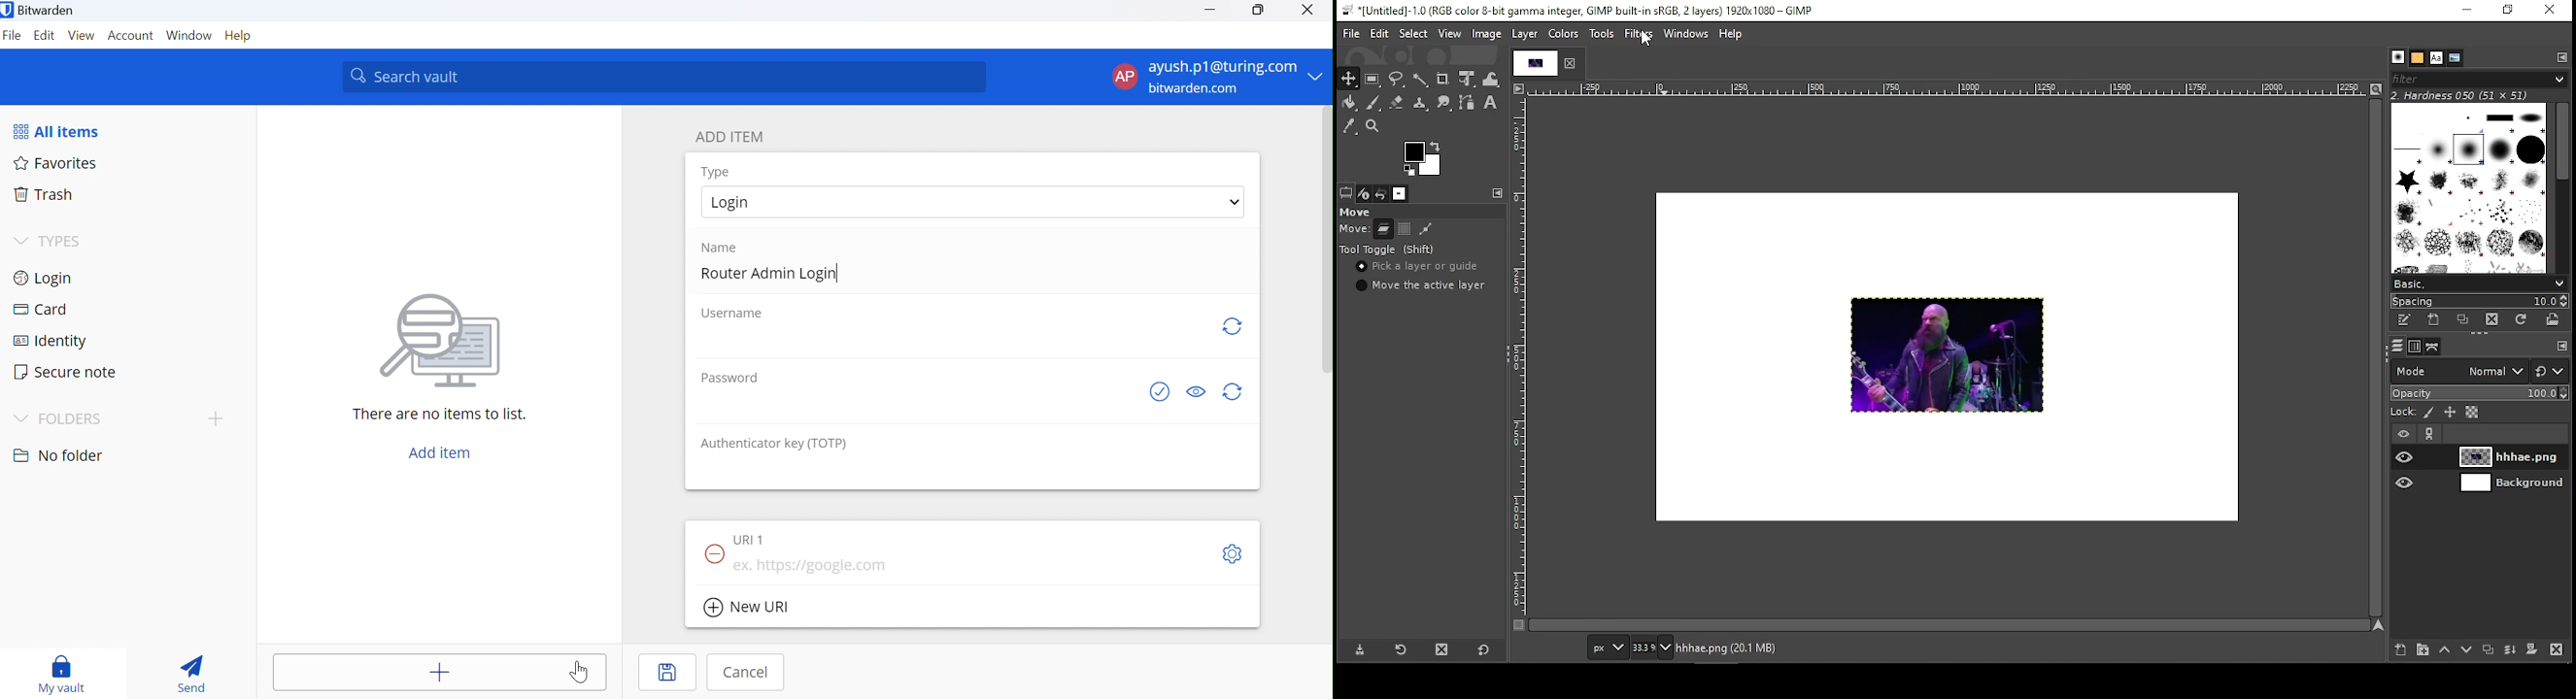 The image size is (2576, 700). What do you see at coordinates (1349, 77) in the screenshot?
I see `move tool` at bounding box center [1349, 77].